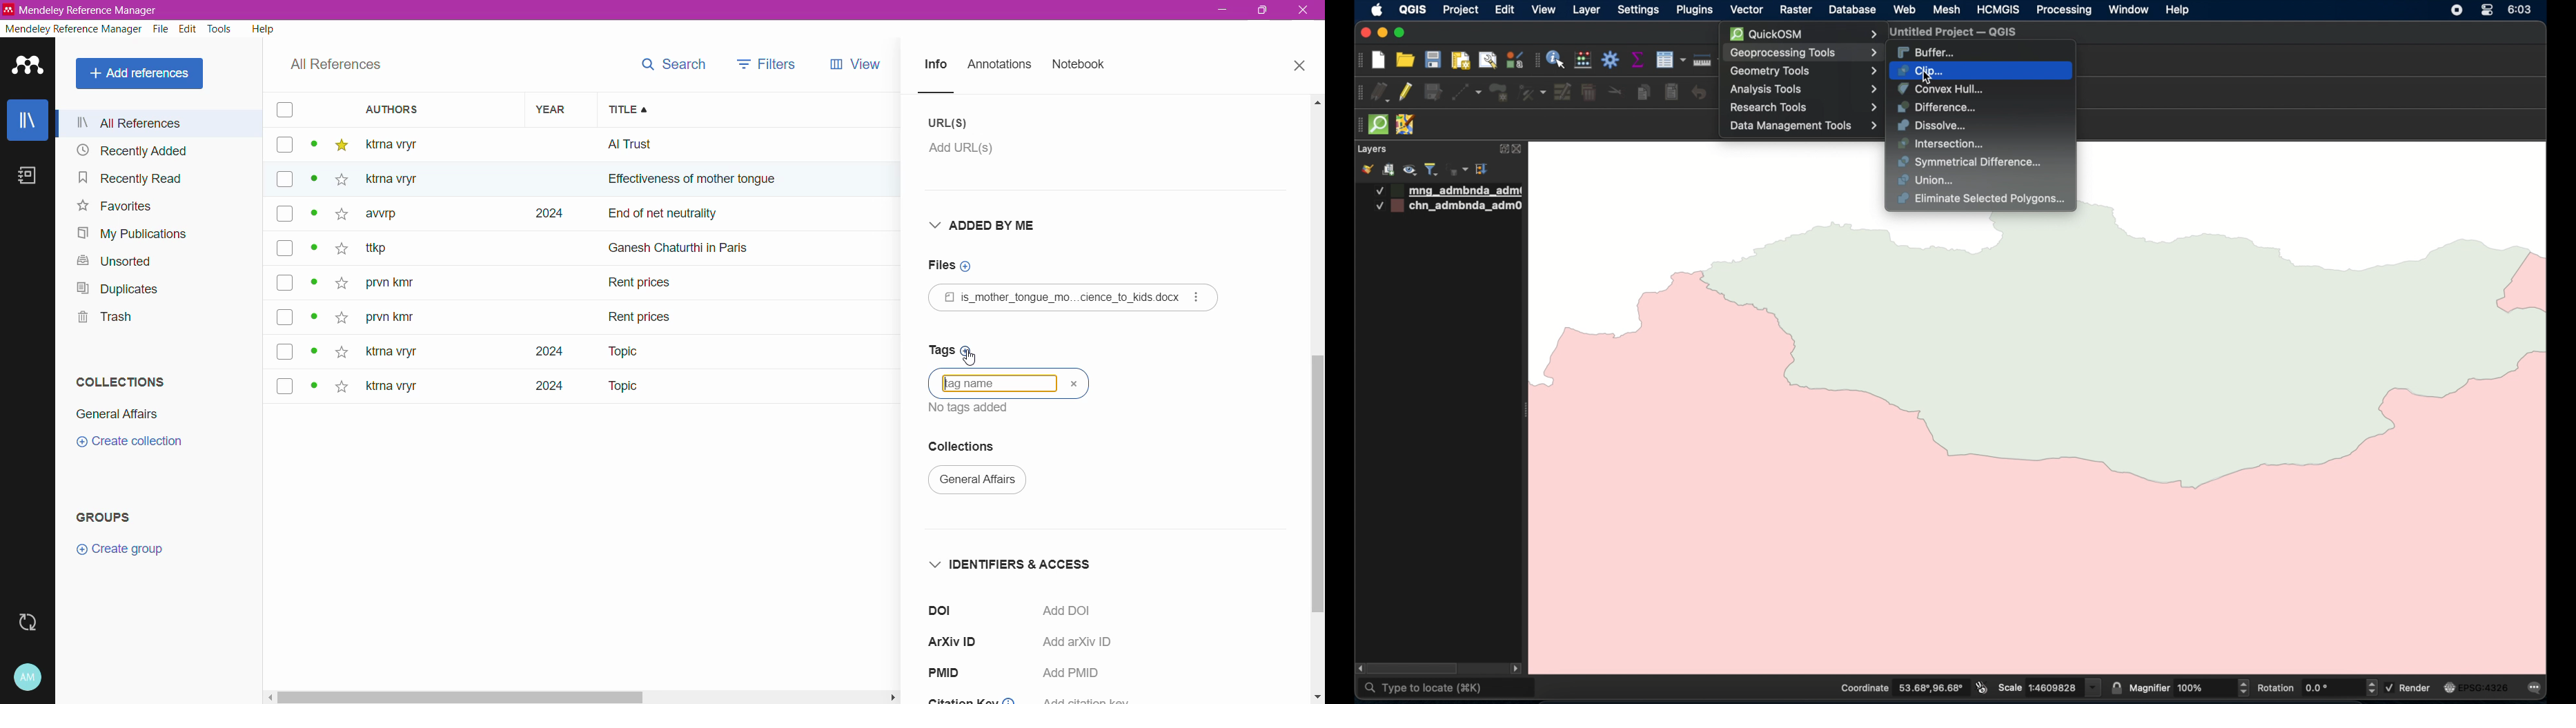 This screenshot has height=728, width=2576. What do you see at coordinates (1378, 10) in the screenshot?
I see `apple icon` at bounding box center [1378, 10].